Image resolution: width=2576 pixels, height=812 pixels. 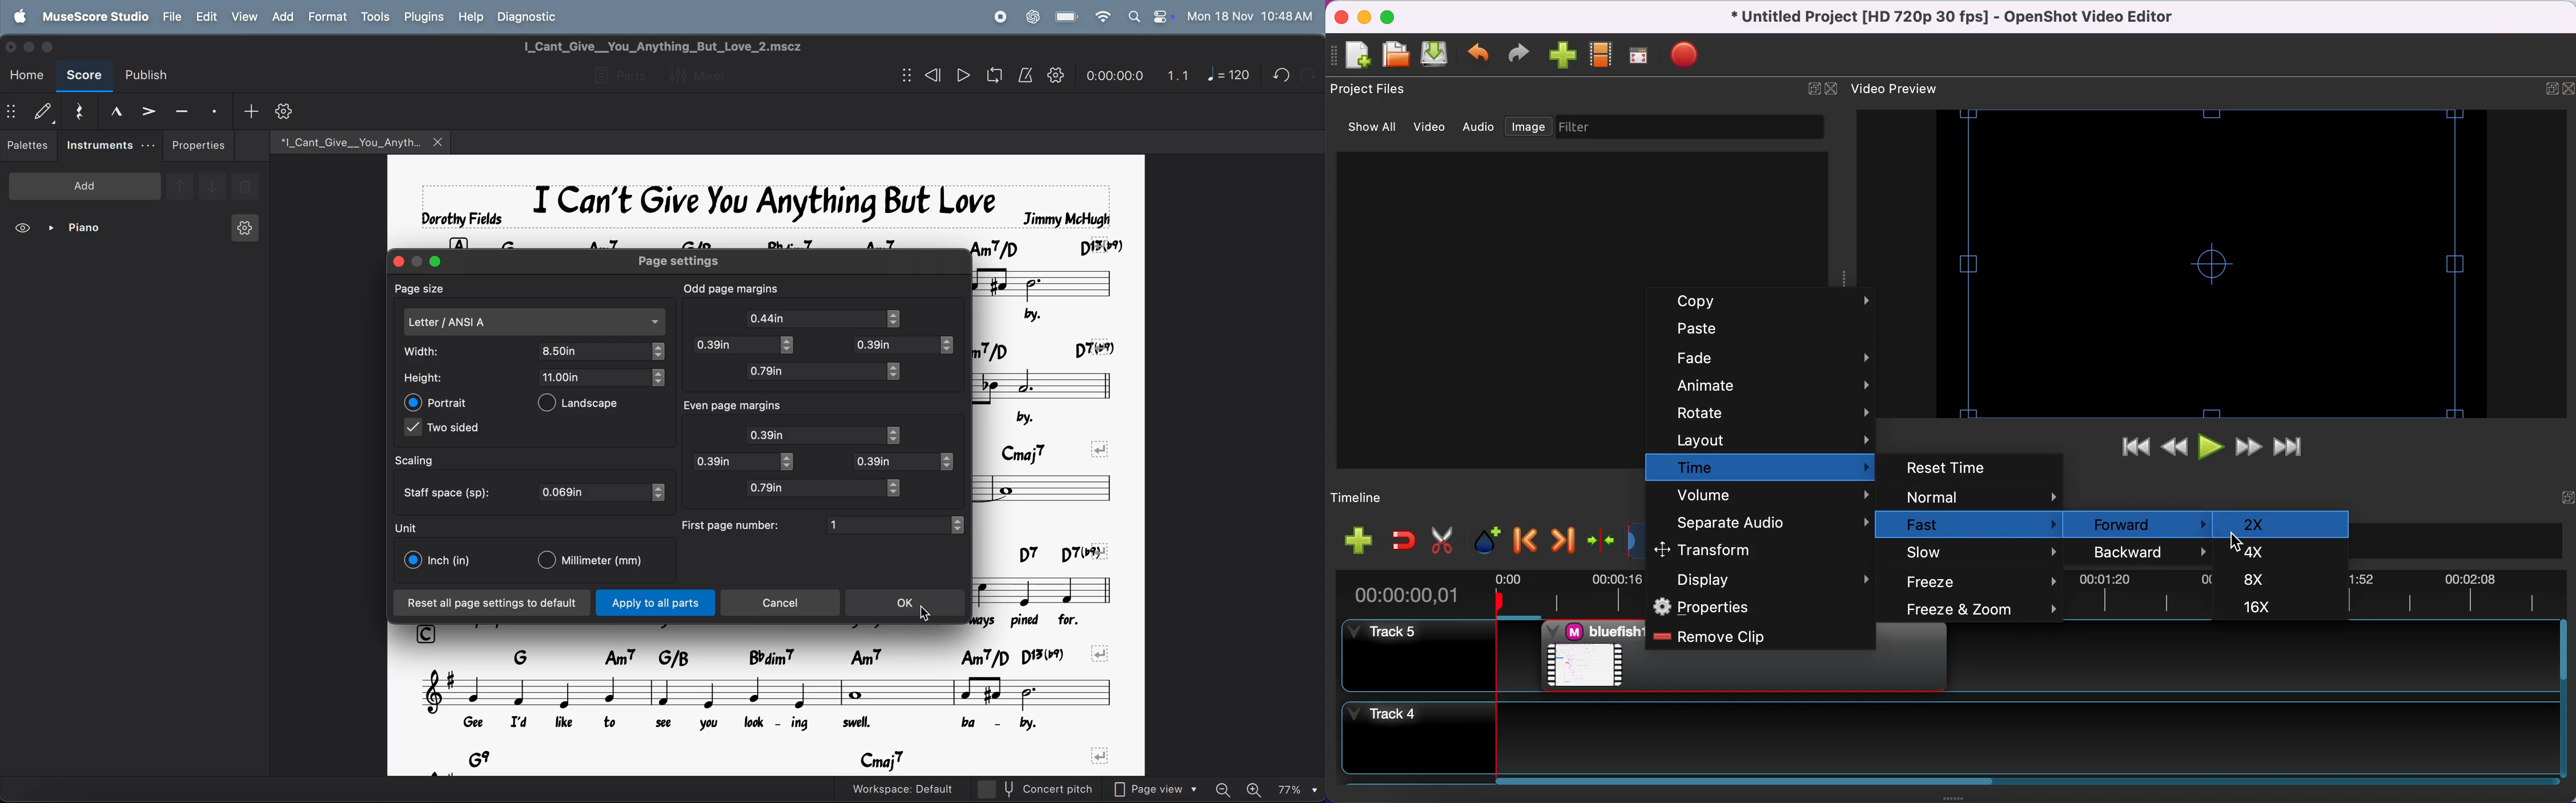 What do you see at coordinates (2296, 446) in the screenshot?
I see `jump to end` at bounding box center [2296, 446].